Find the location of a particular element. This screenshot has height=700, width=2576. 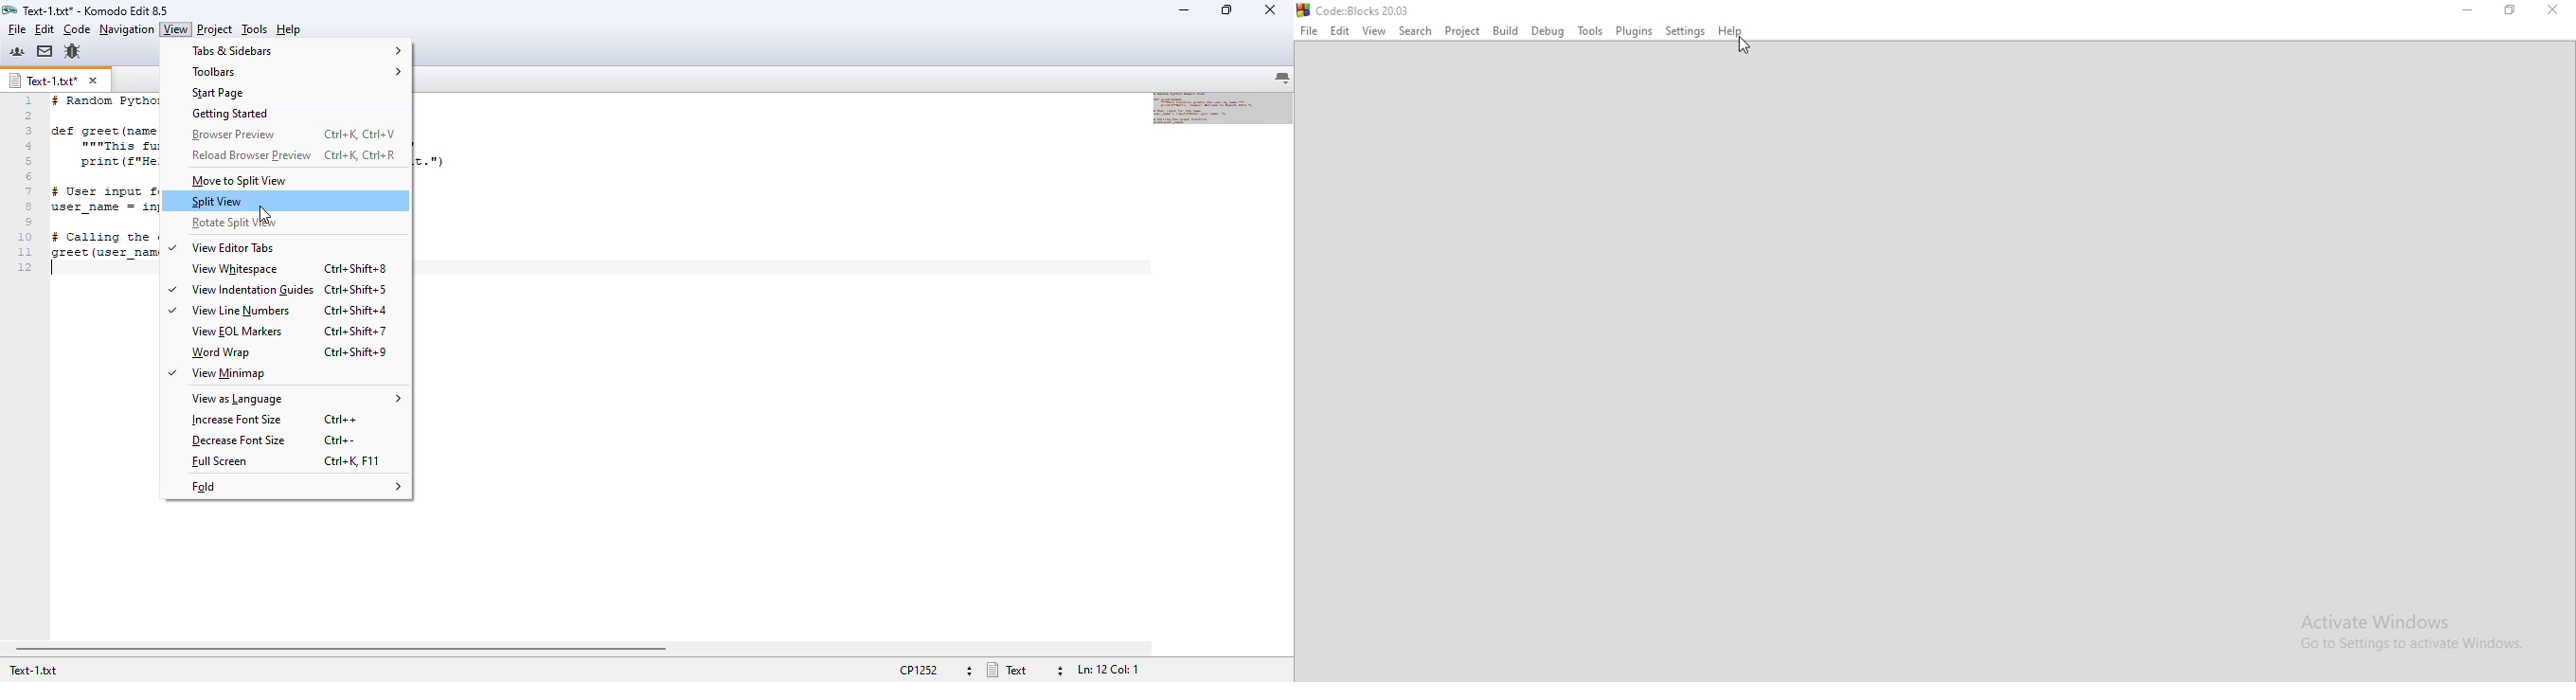

view editor tabs is located at coordinates (223, 247).